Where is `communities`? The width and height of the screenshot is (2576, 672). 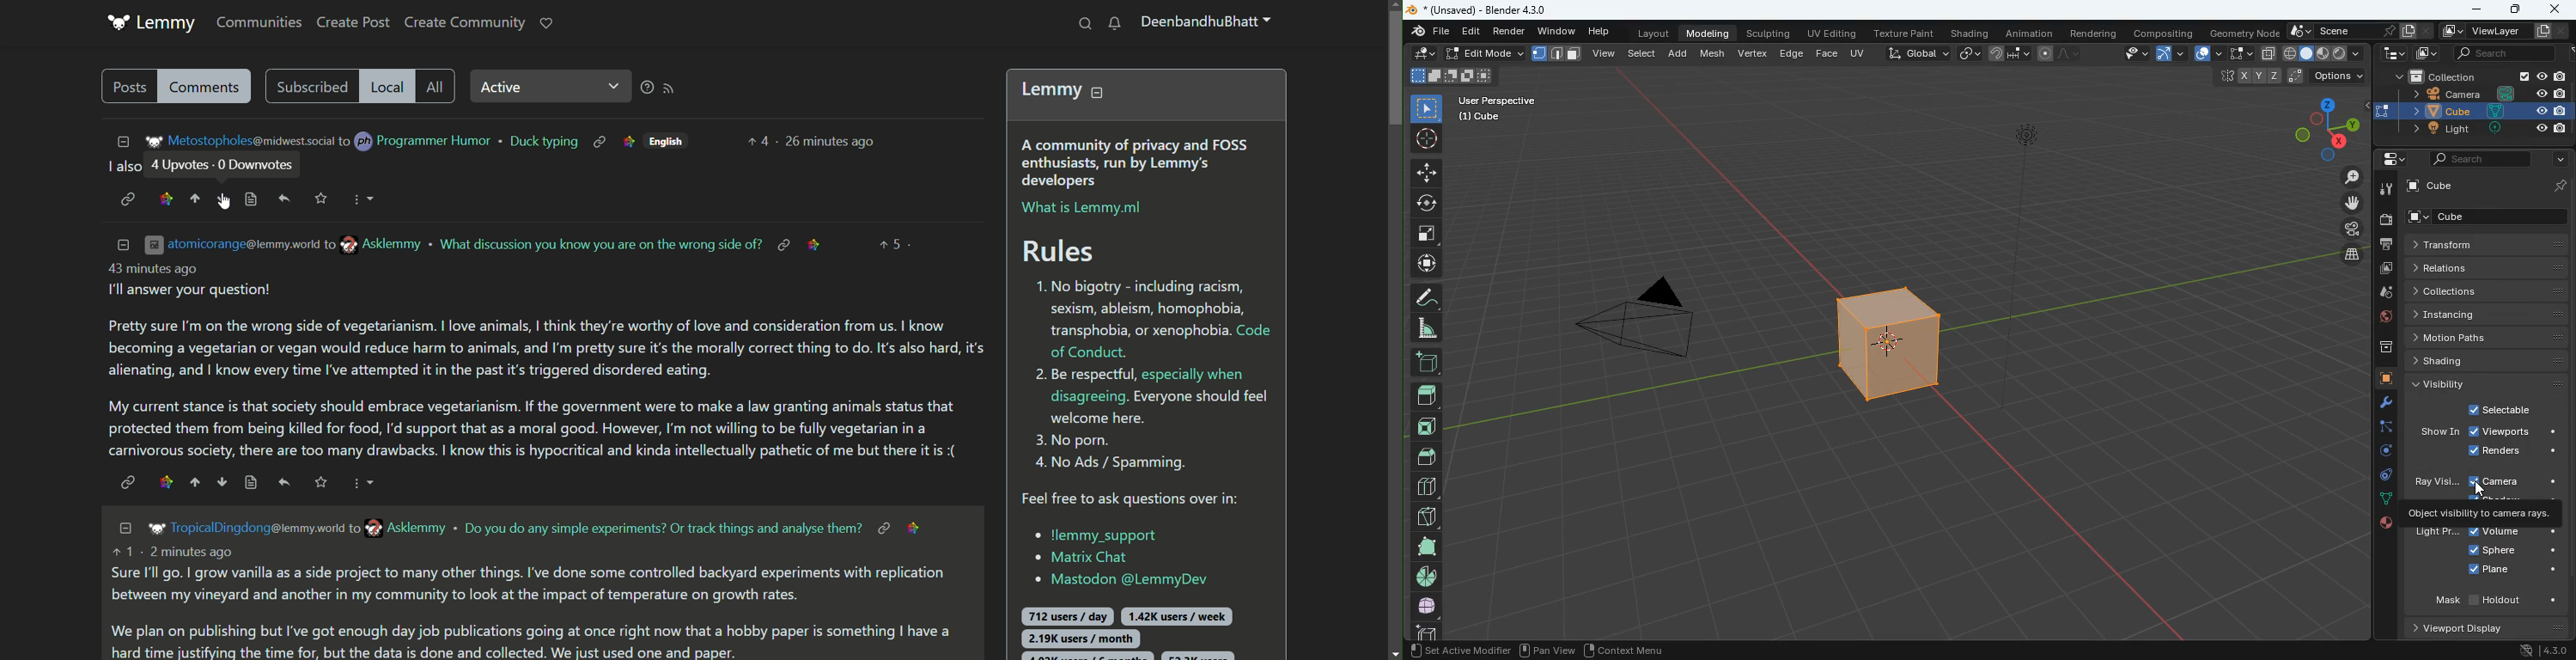 communities is located at coordinates (255, 21).